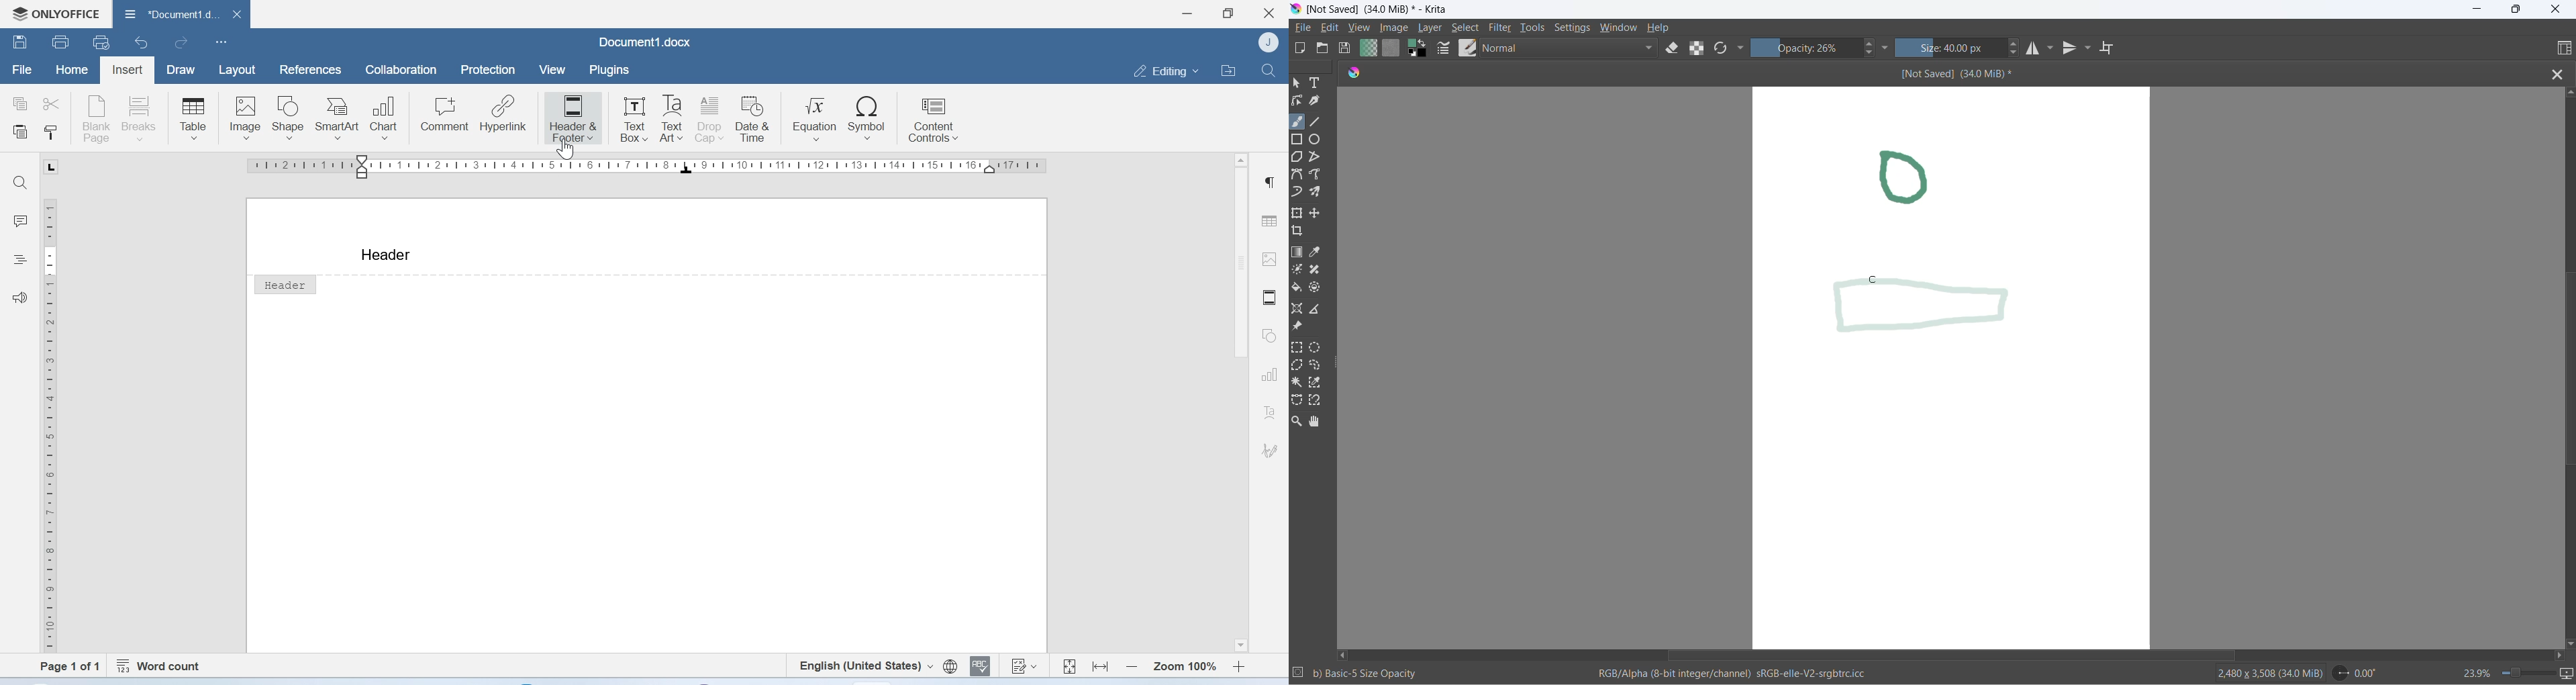  What do you see at coordinates (615, 70) in the screenshot?
I see `plugins` at bounding box center [615, 70].